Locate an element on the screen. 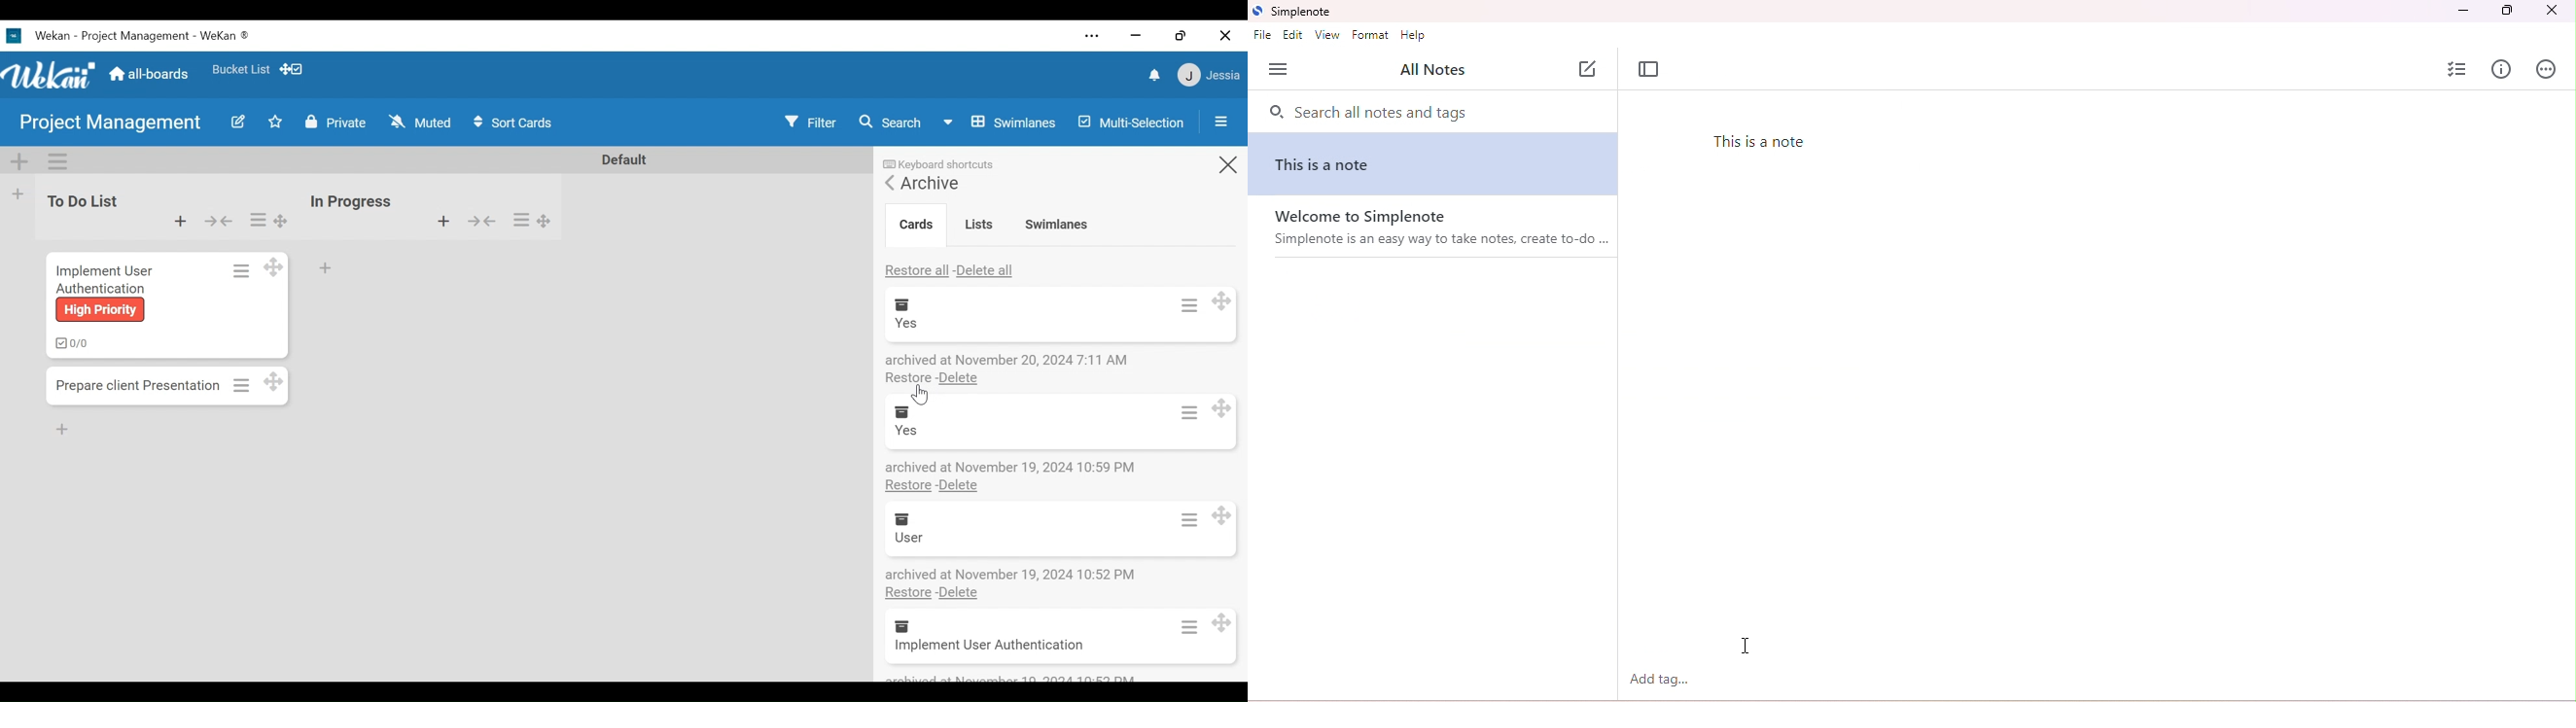 The width and height of the screenshot is (2576, 728). high priority is located at coordinates (98, 310).